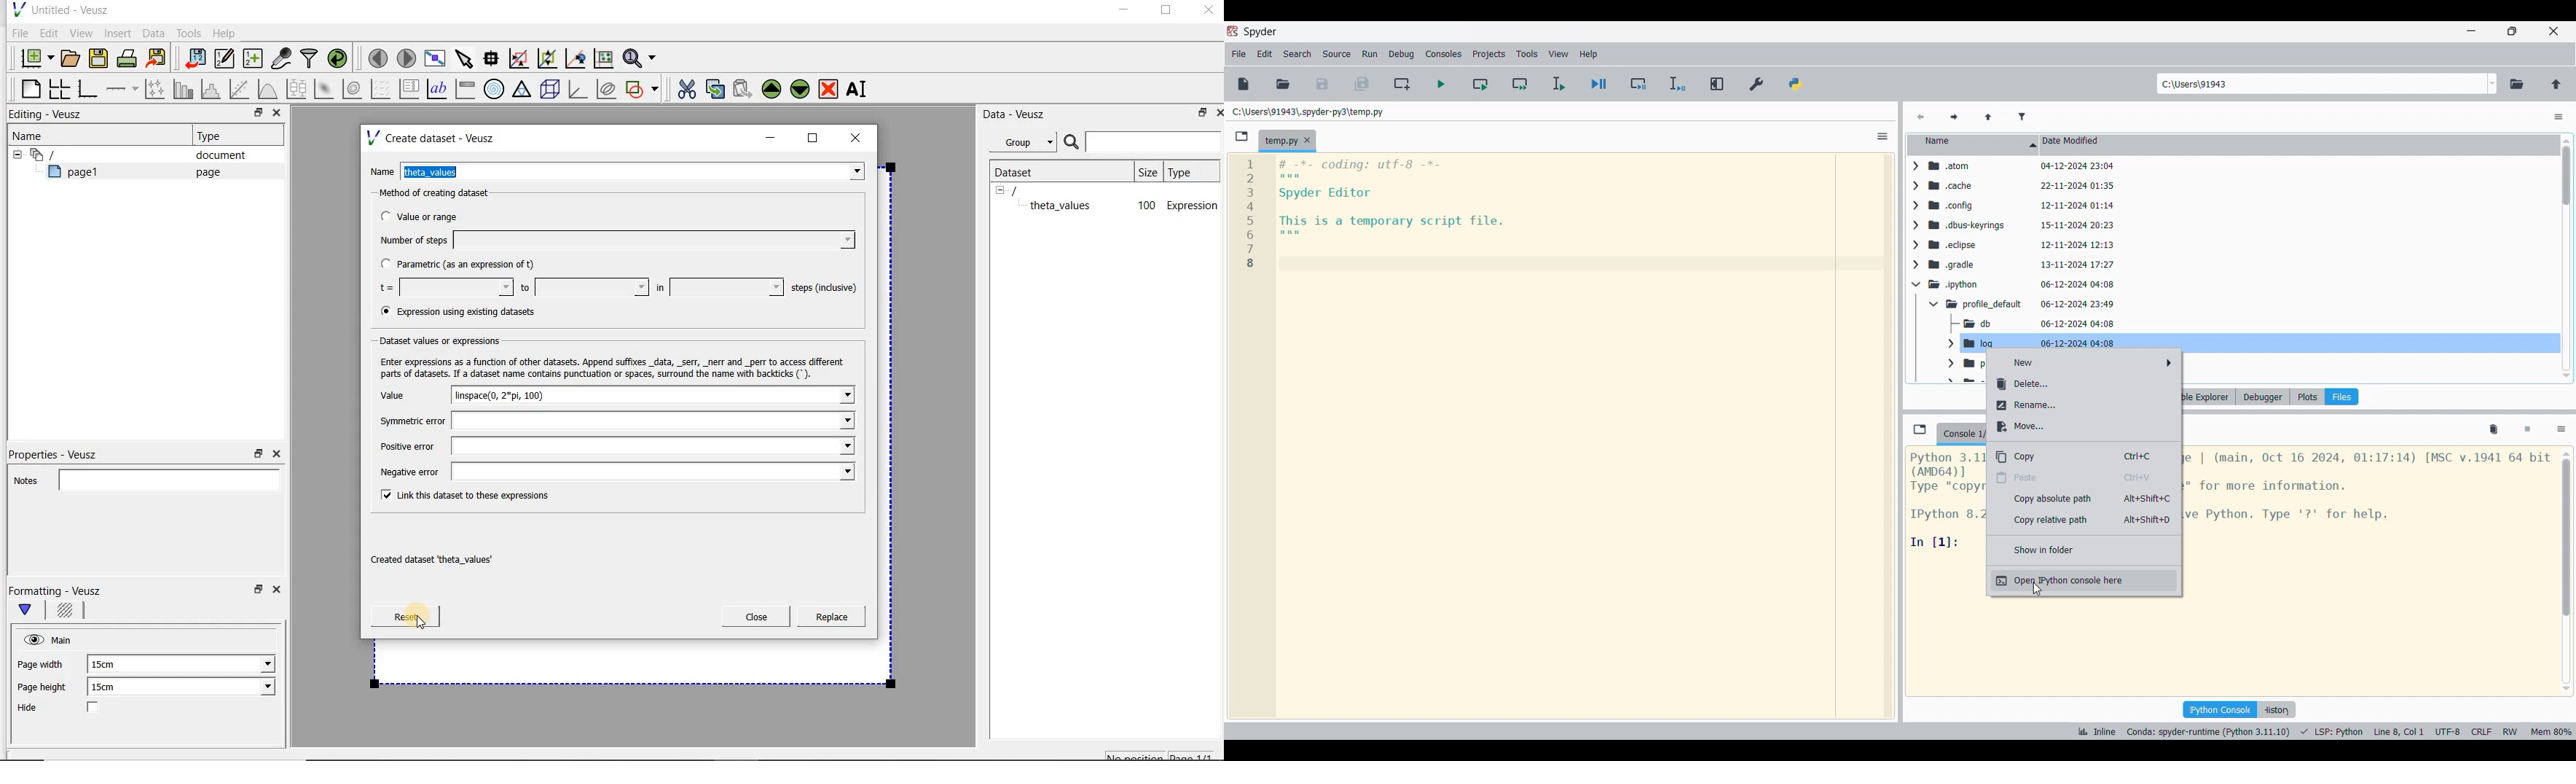 Image resolution: width=2576 pixels, height=784 pixels. Describe the element at coordinates (59, 9) in the screenshot. I see `Untitled - Veusz` at that location.